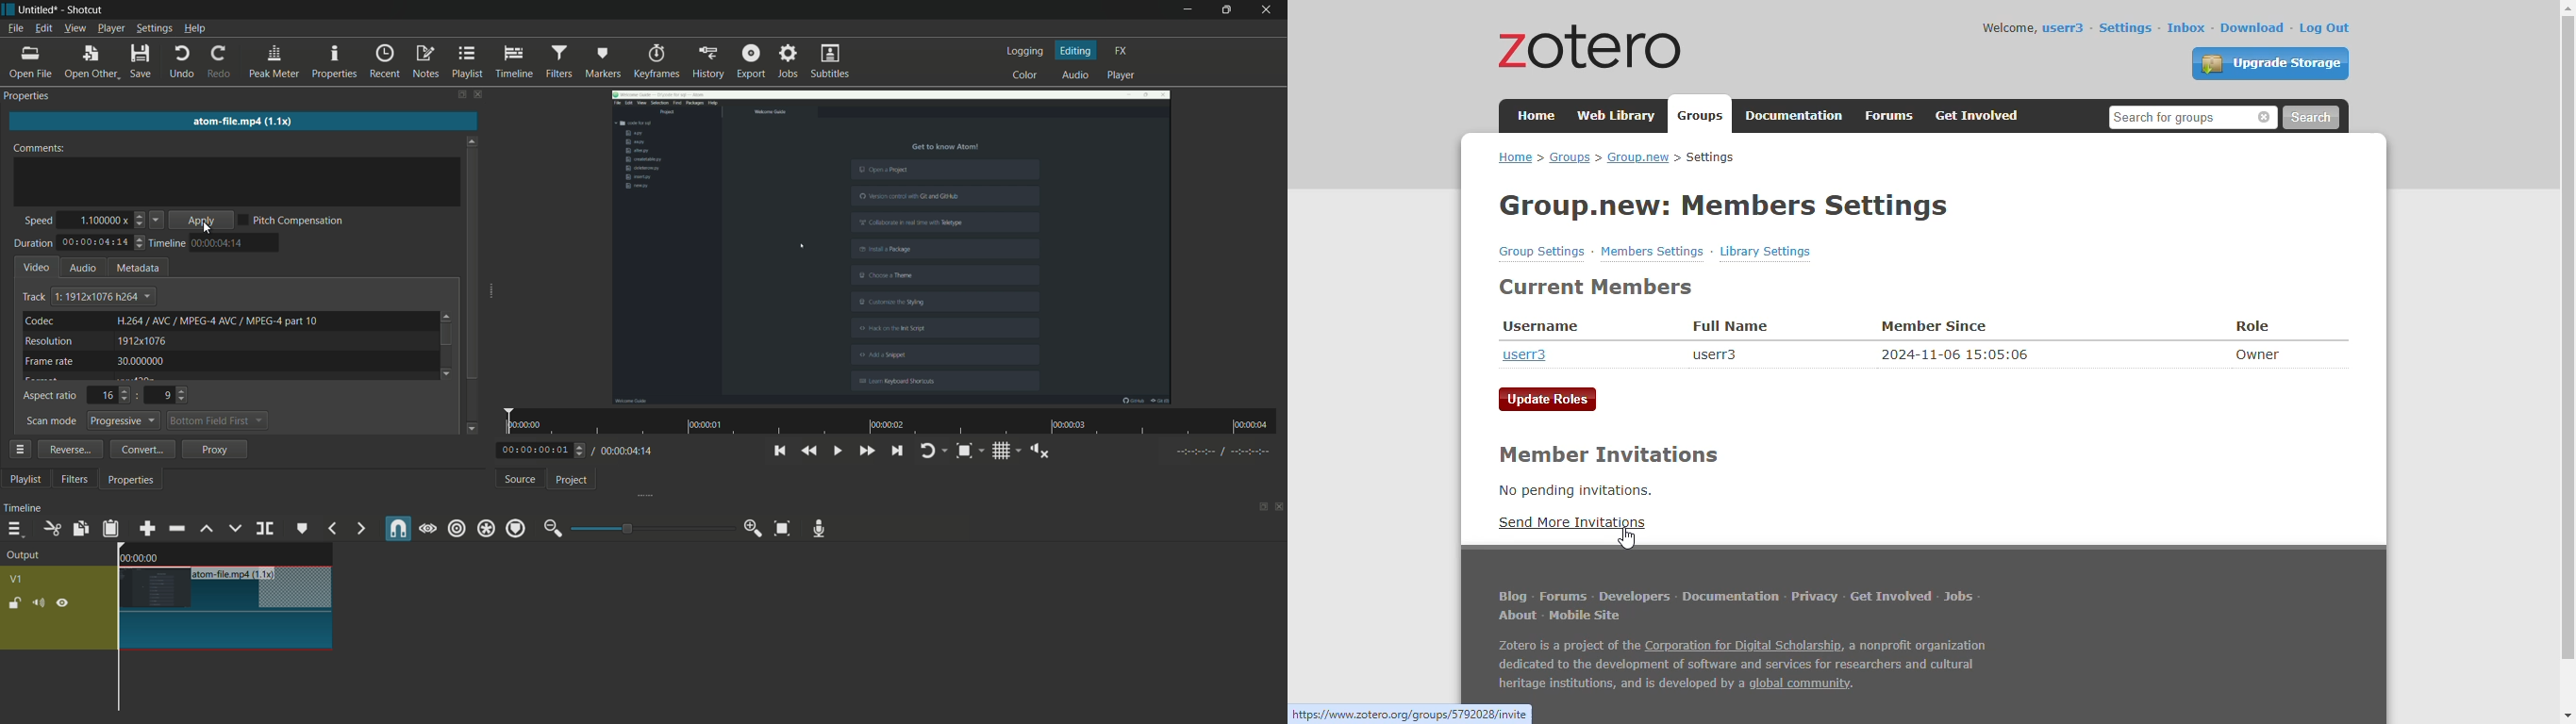 Image resolution: width=2576 pixels, height=728 pixels. What do you see at coordinates (2271, 63) in the screenshot?
I see `upgrade storage` at bounding box center [2271, 63].